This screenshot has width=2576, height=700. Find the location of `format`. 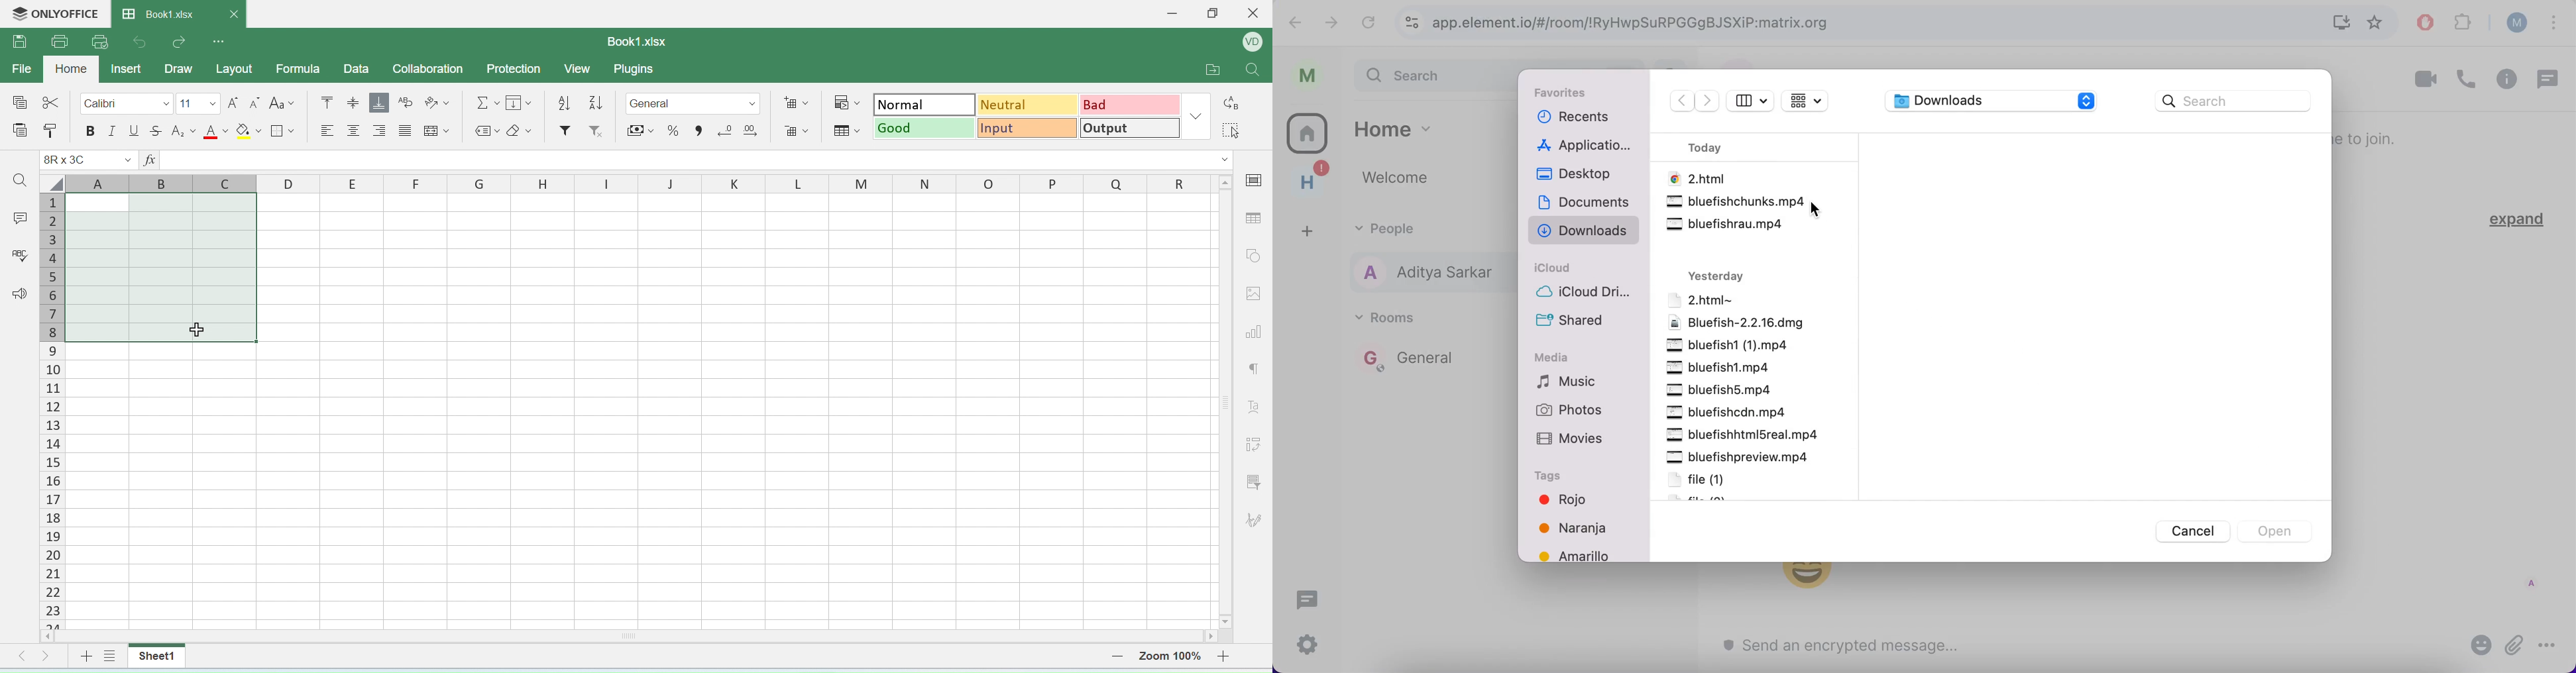

format is located at coordinates (693, 103).